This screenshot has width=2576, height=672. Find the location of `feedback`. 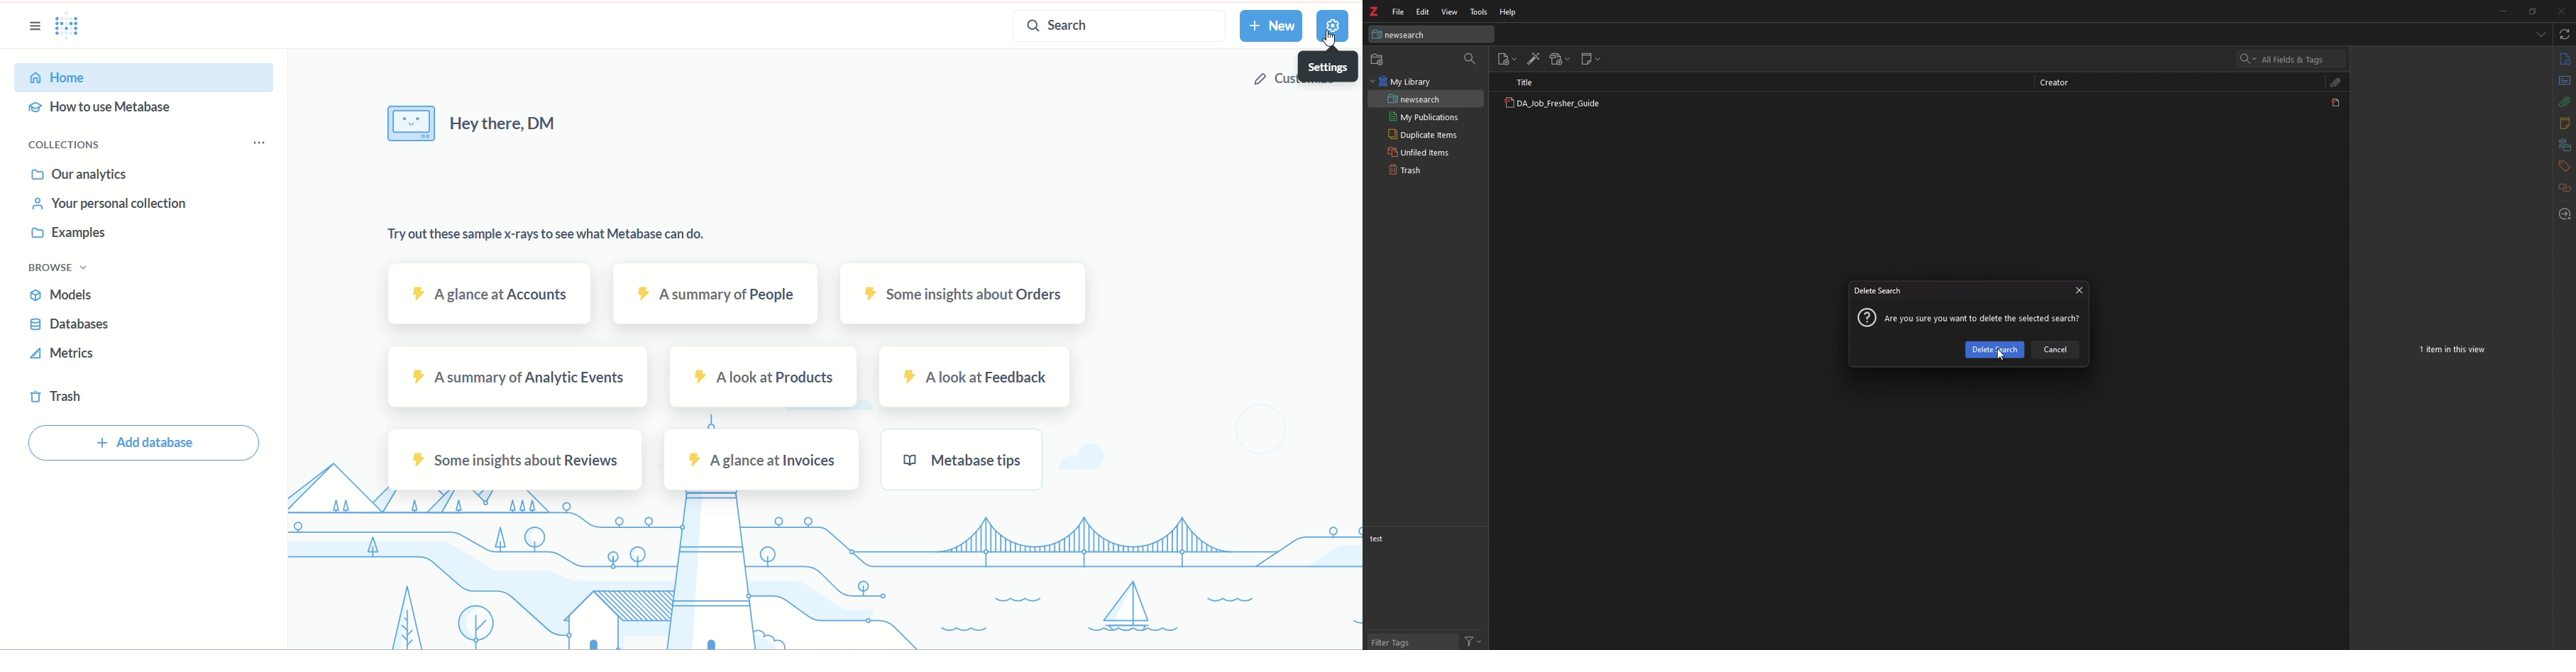

feedback is located at coordinates (976, 378).